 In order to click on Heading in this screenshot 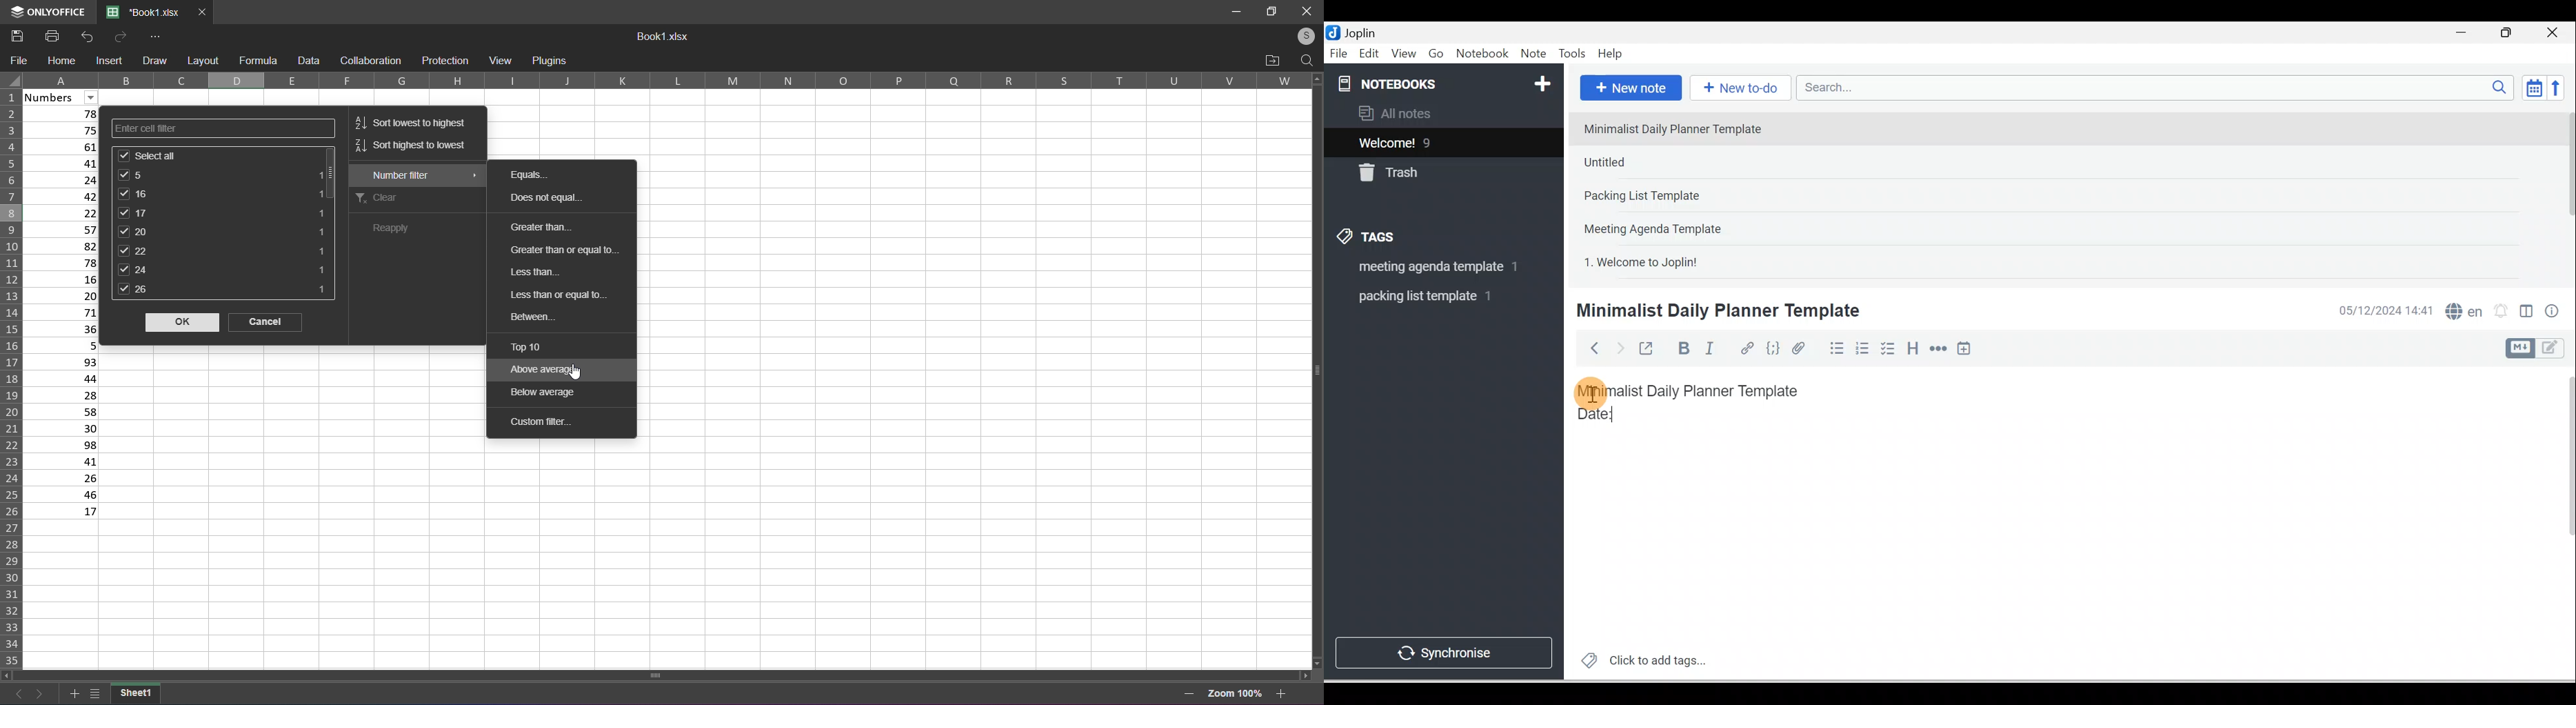, I will do `click(1912, 347)`.